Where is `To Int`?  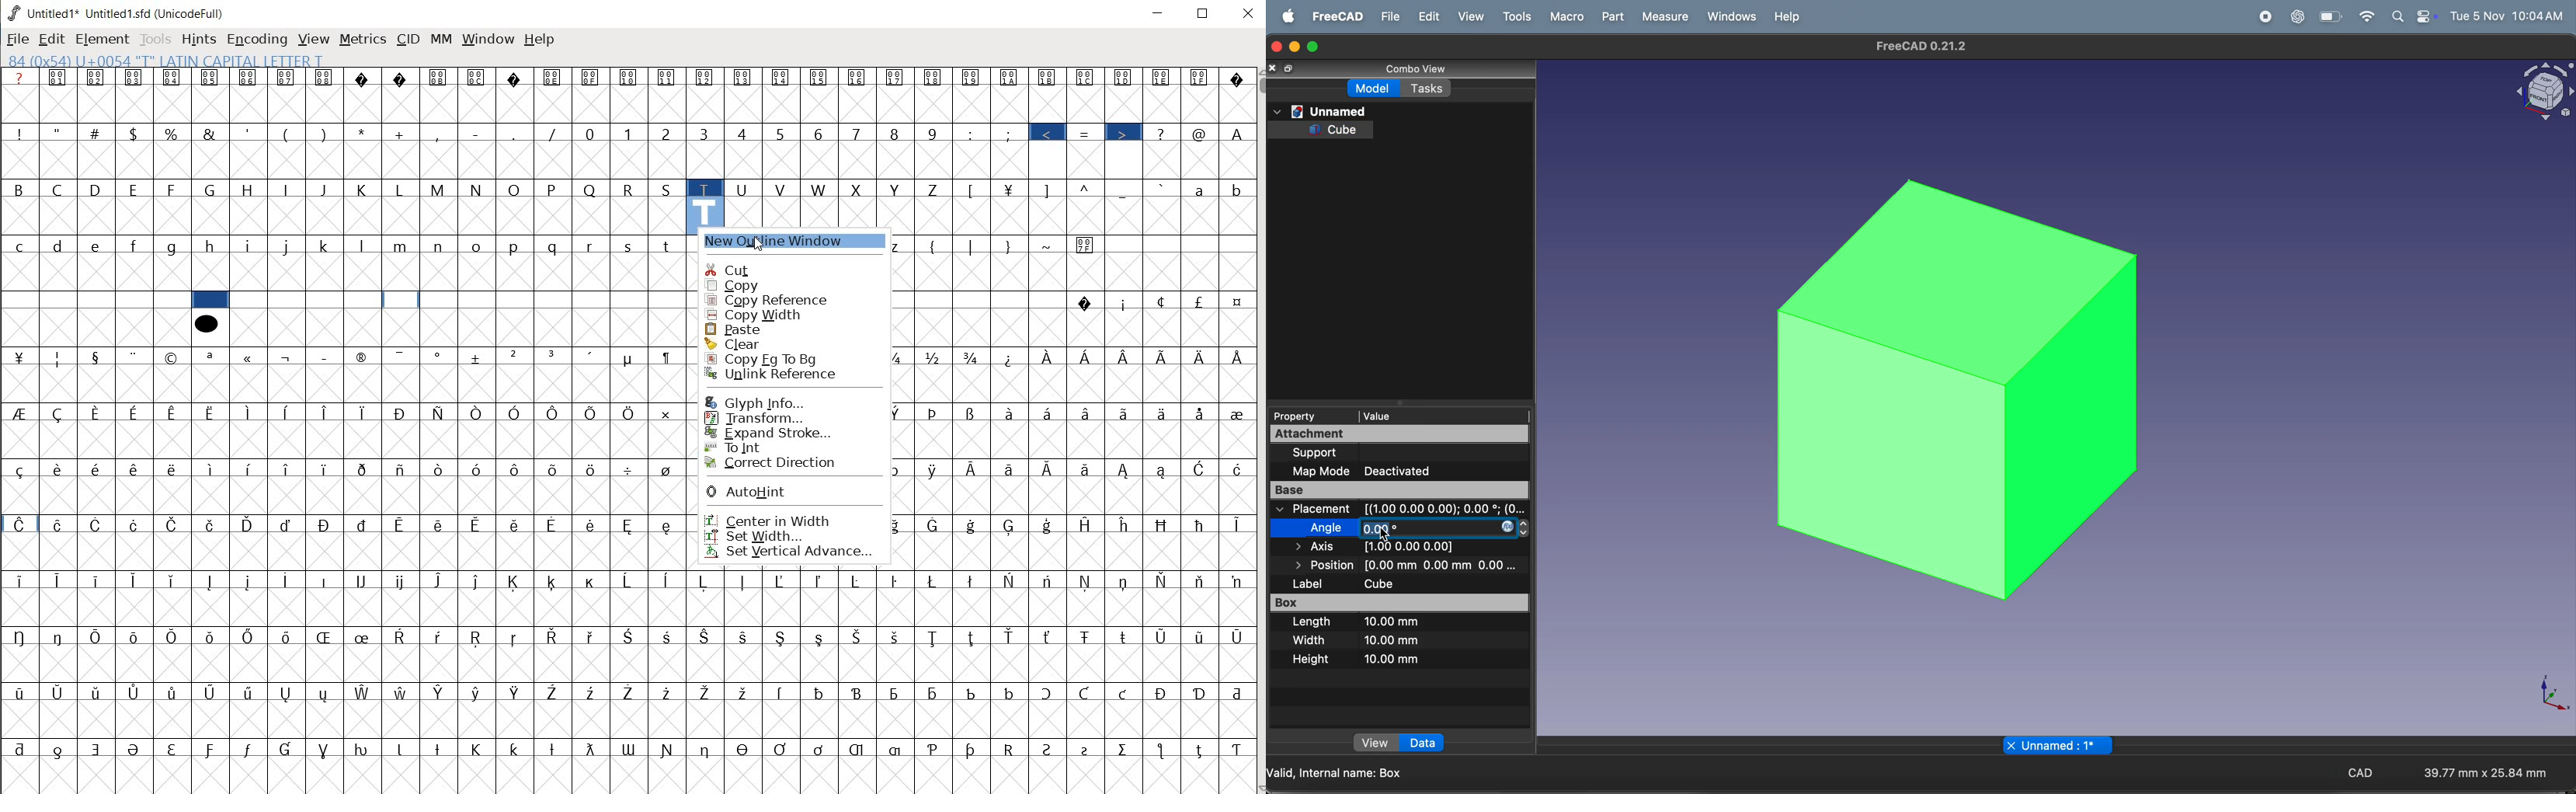
To Int is located at coordinates (763, 447).